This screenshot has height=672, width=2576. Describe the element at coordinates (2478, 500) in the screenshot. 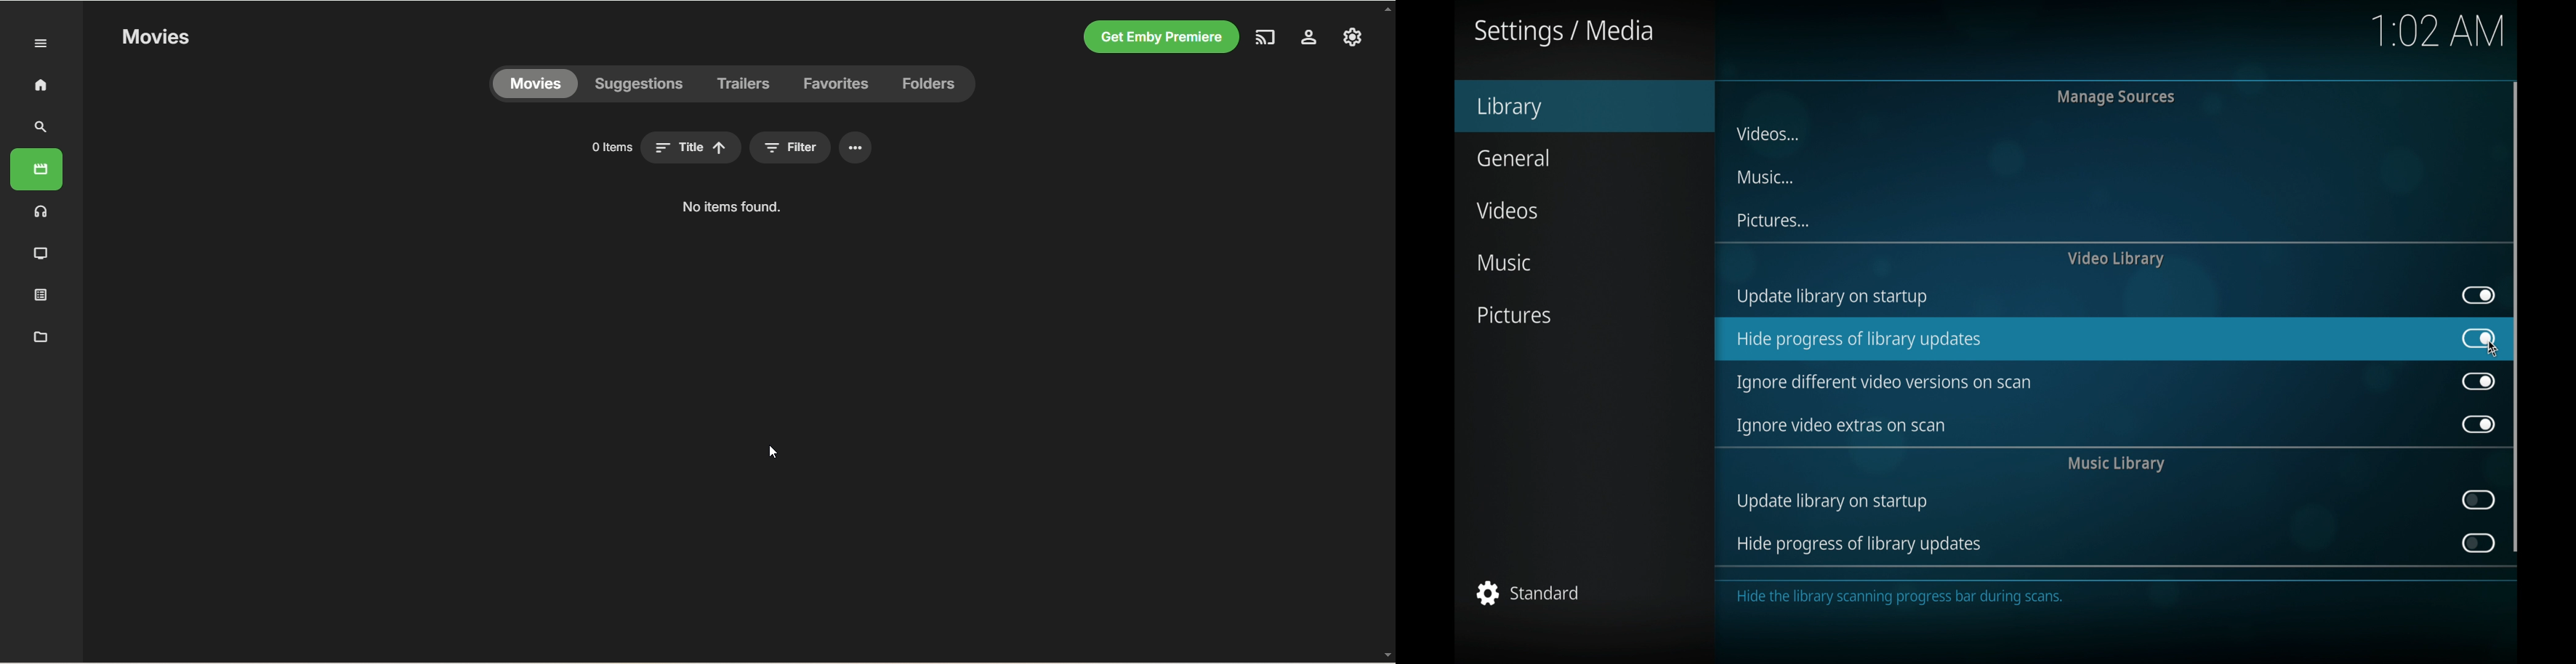

I see `toggle button` at that location.